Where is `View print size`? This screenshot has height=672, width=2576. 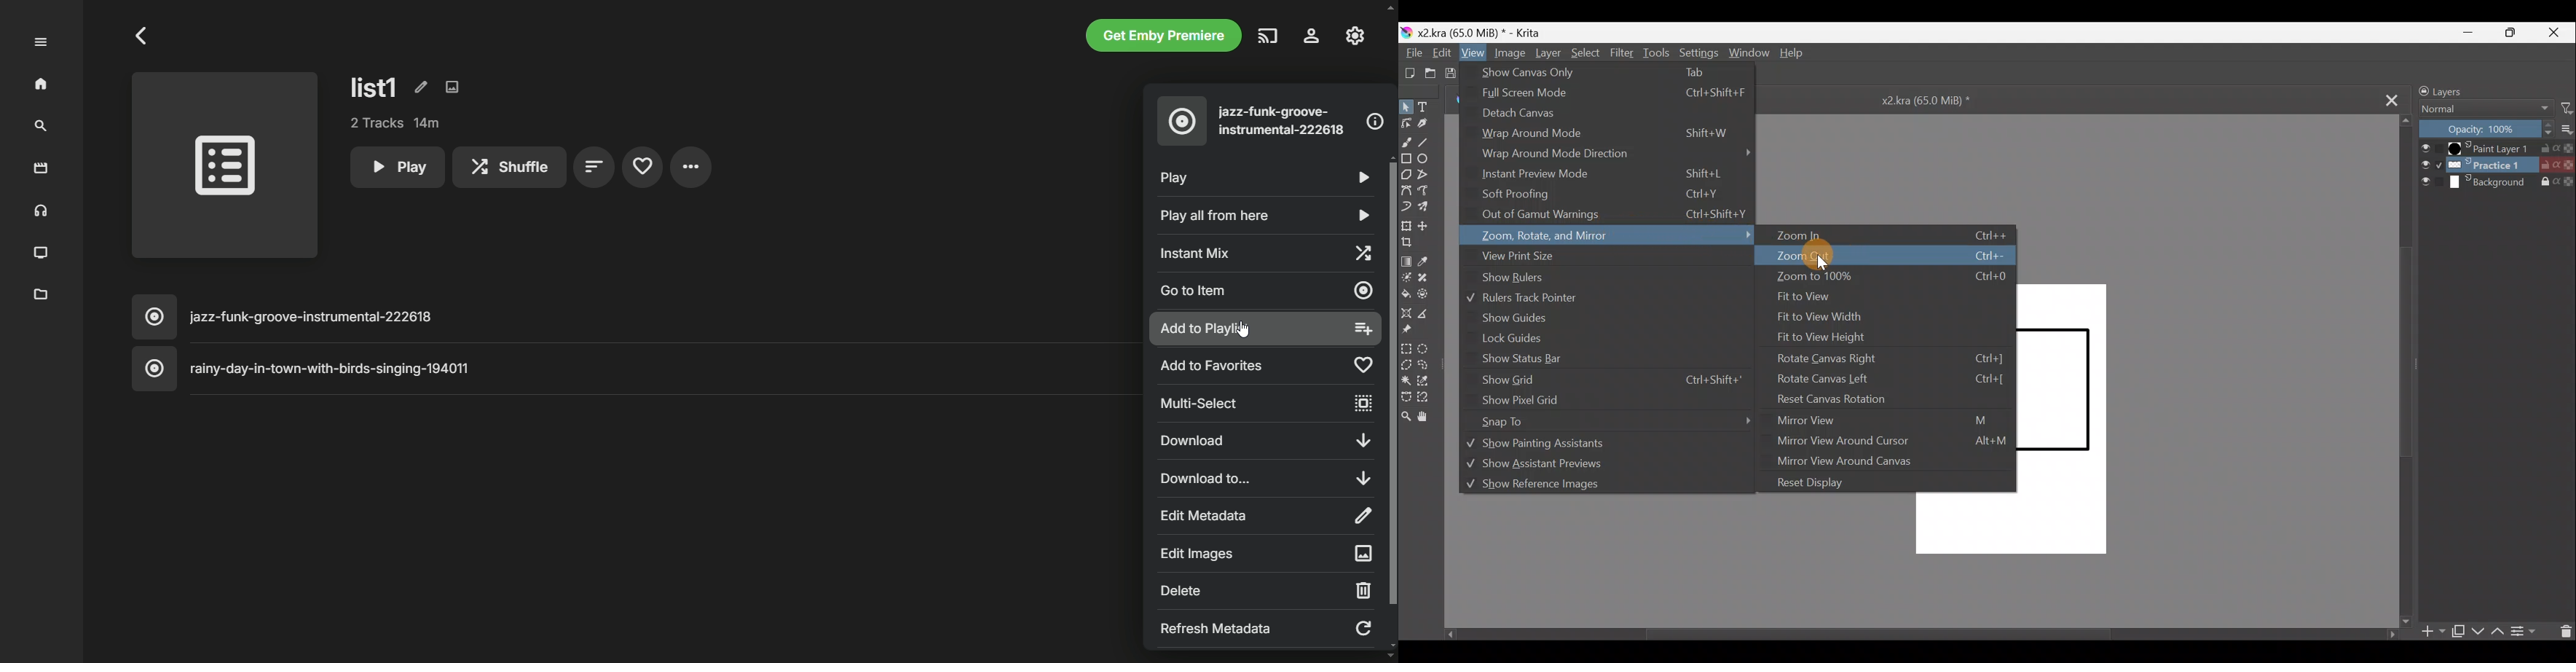
View print size is located at coordinates (1609, 258).